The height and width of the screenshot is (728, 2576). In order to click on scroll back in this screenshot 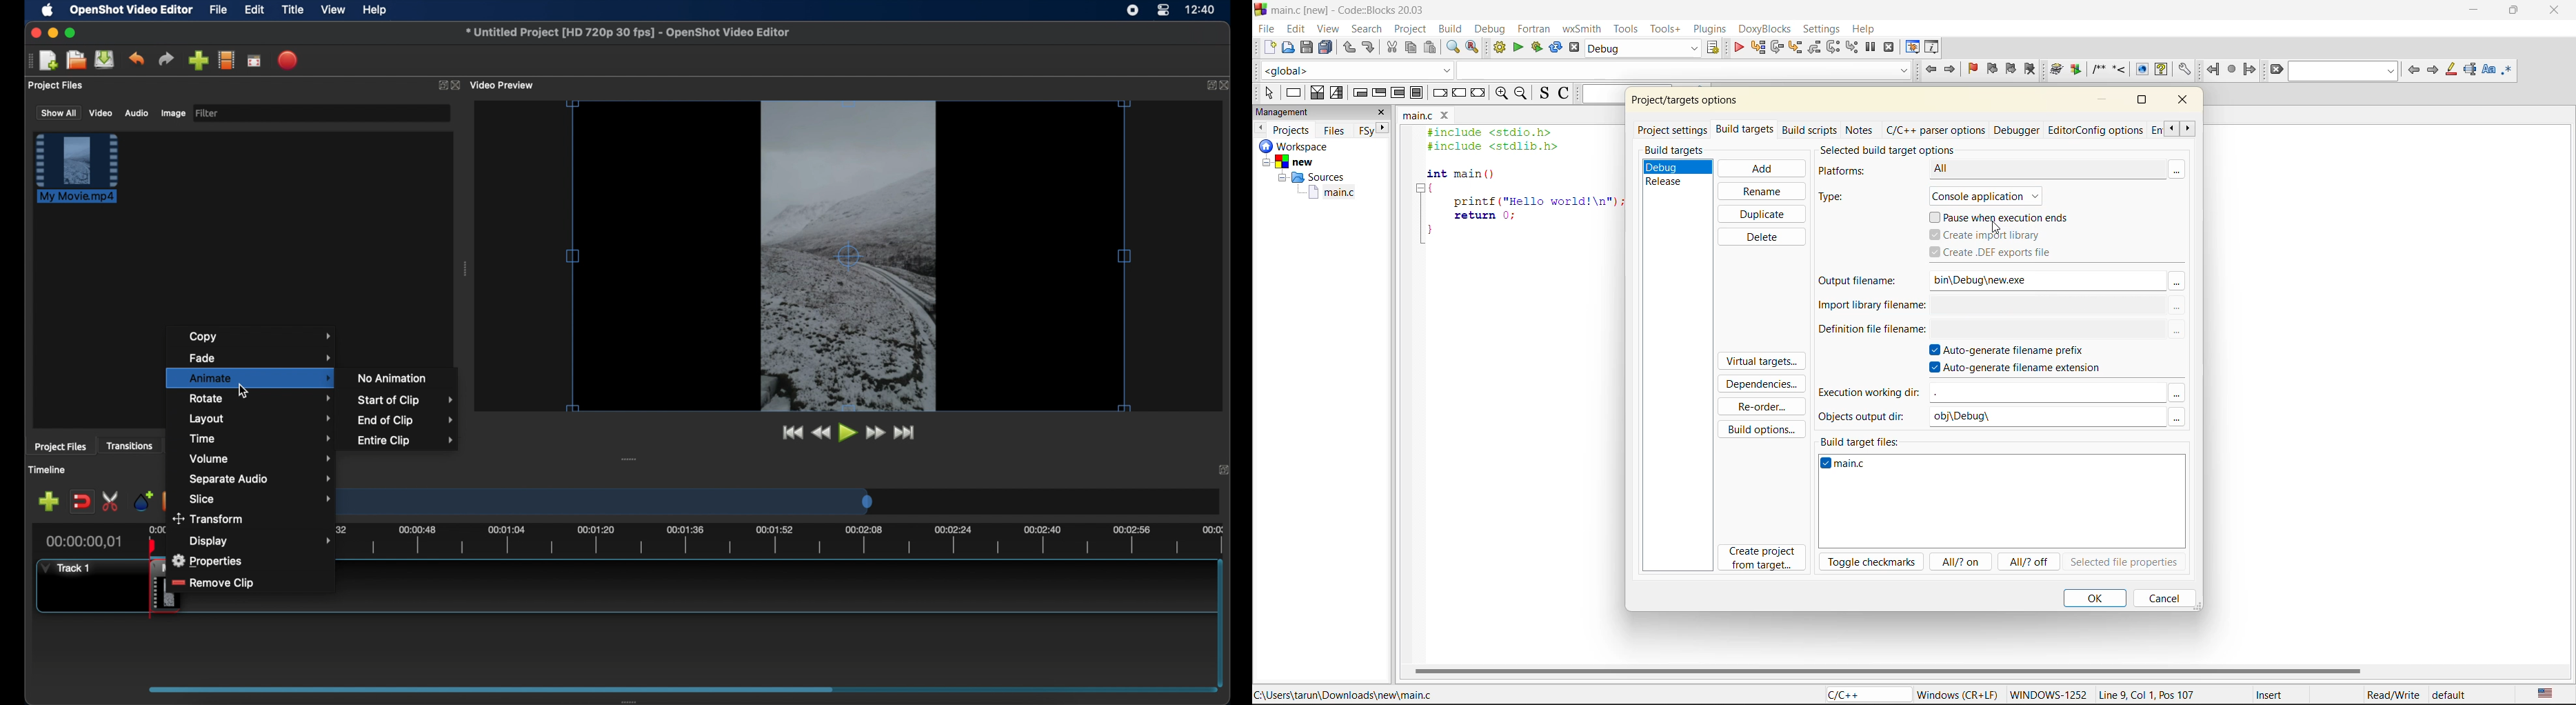, I will do `click(2169, 128)`.